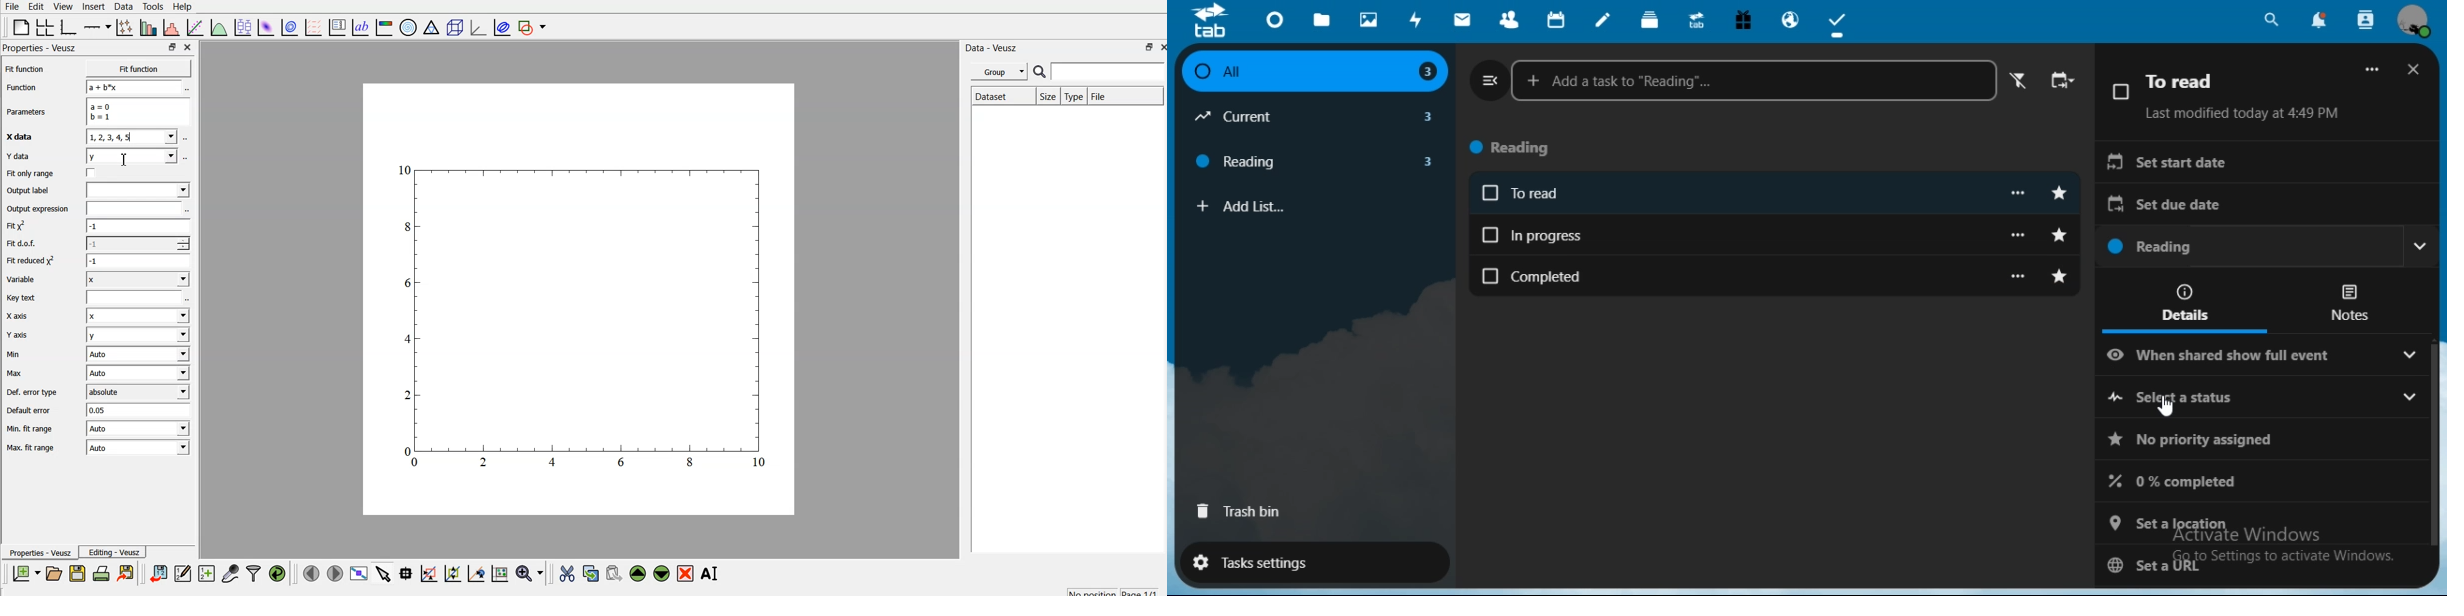 This screenshot has width=2464, height=616. Describe the element at coordinates (92, 6) in the screenshot. I see `insert` at that location.